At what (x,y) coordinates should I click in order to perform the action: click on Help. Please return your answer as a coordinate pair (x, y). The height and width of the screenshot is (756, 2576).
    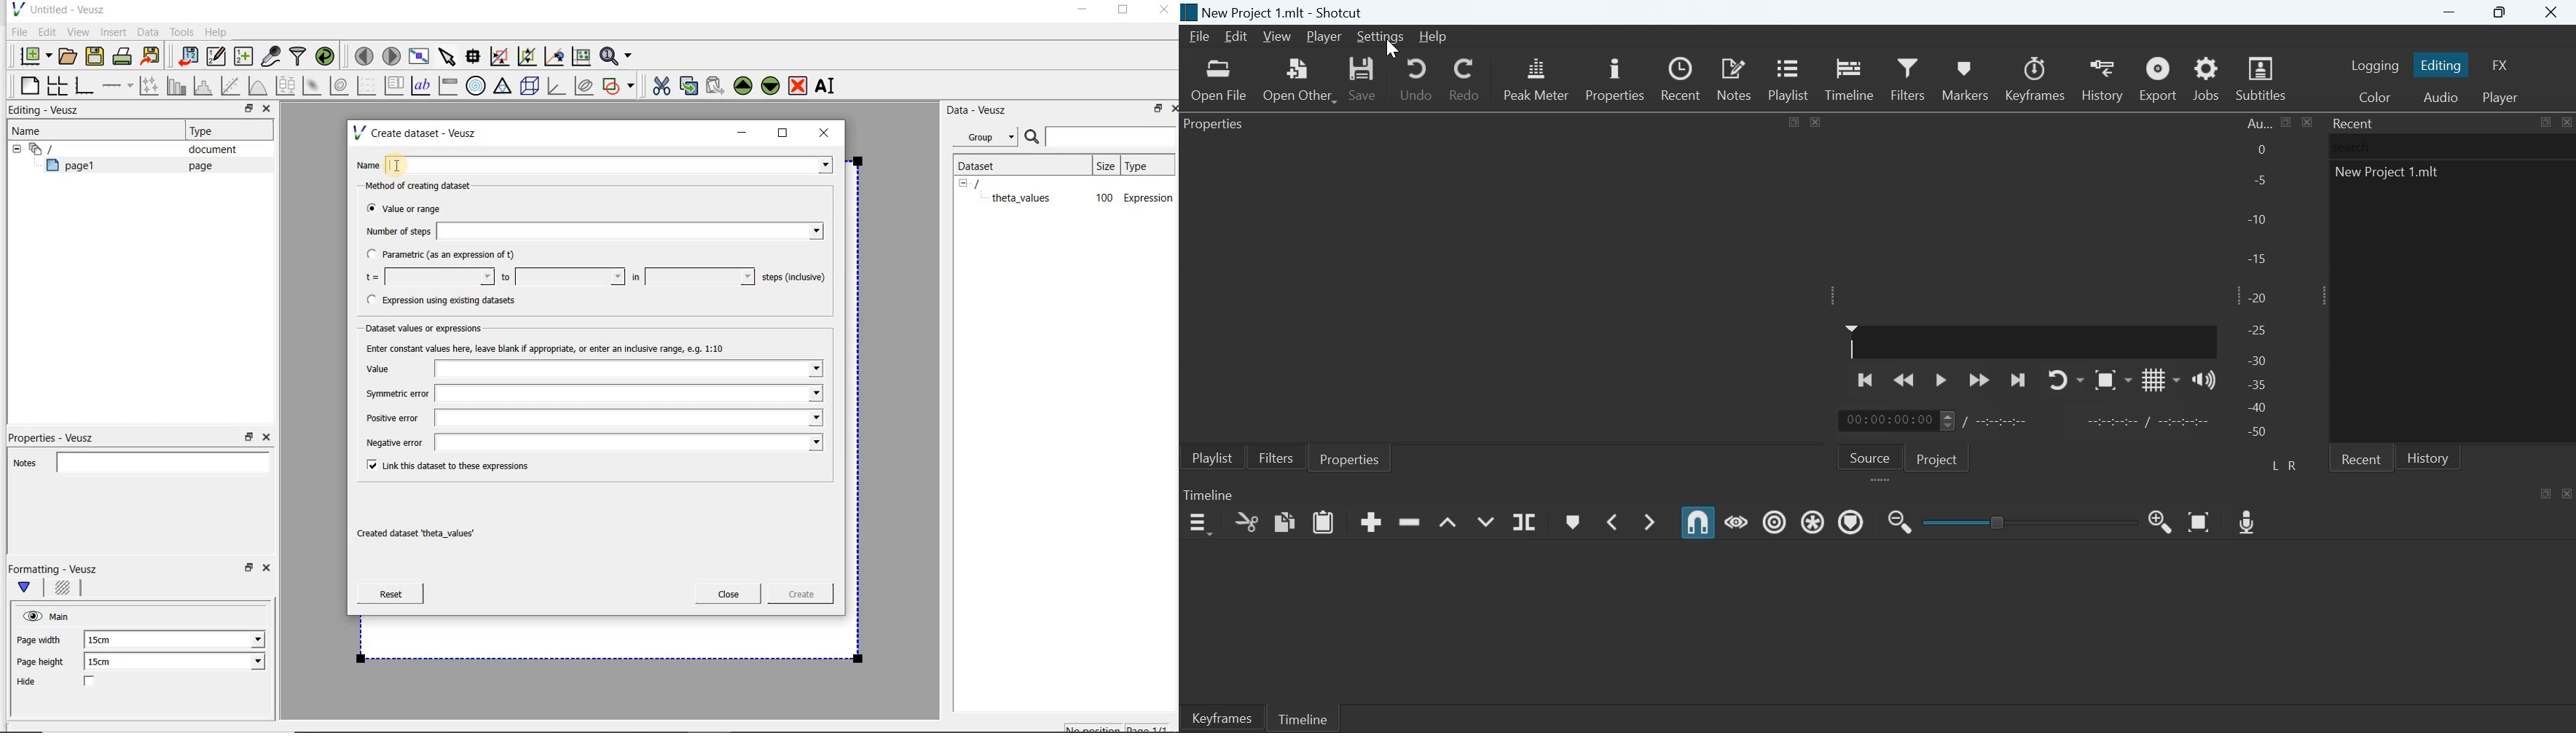
    Looking at the image, I should click on (218, 32).